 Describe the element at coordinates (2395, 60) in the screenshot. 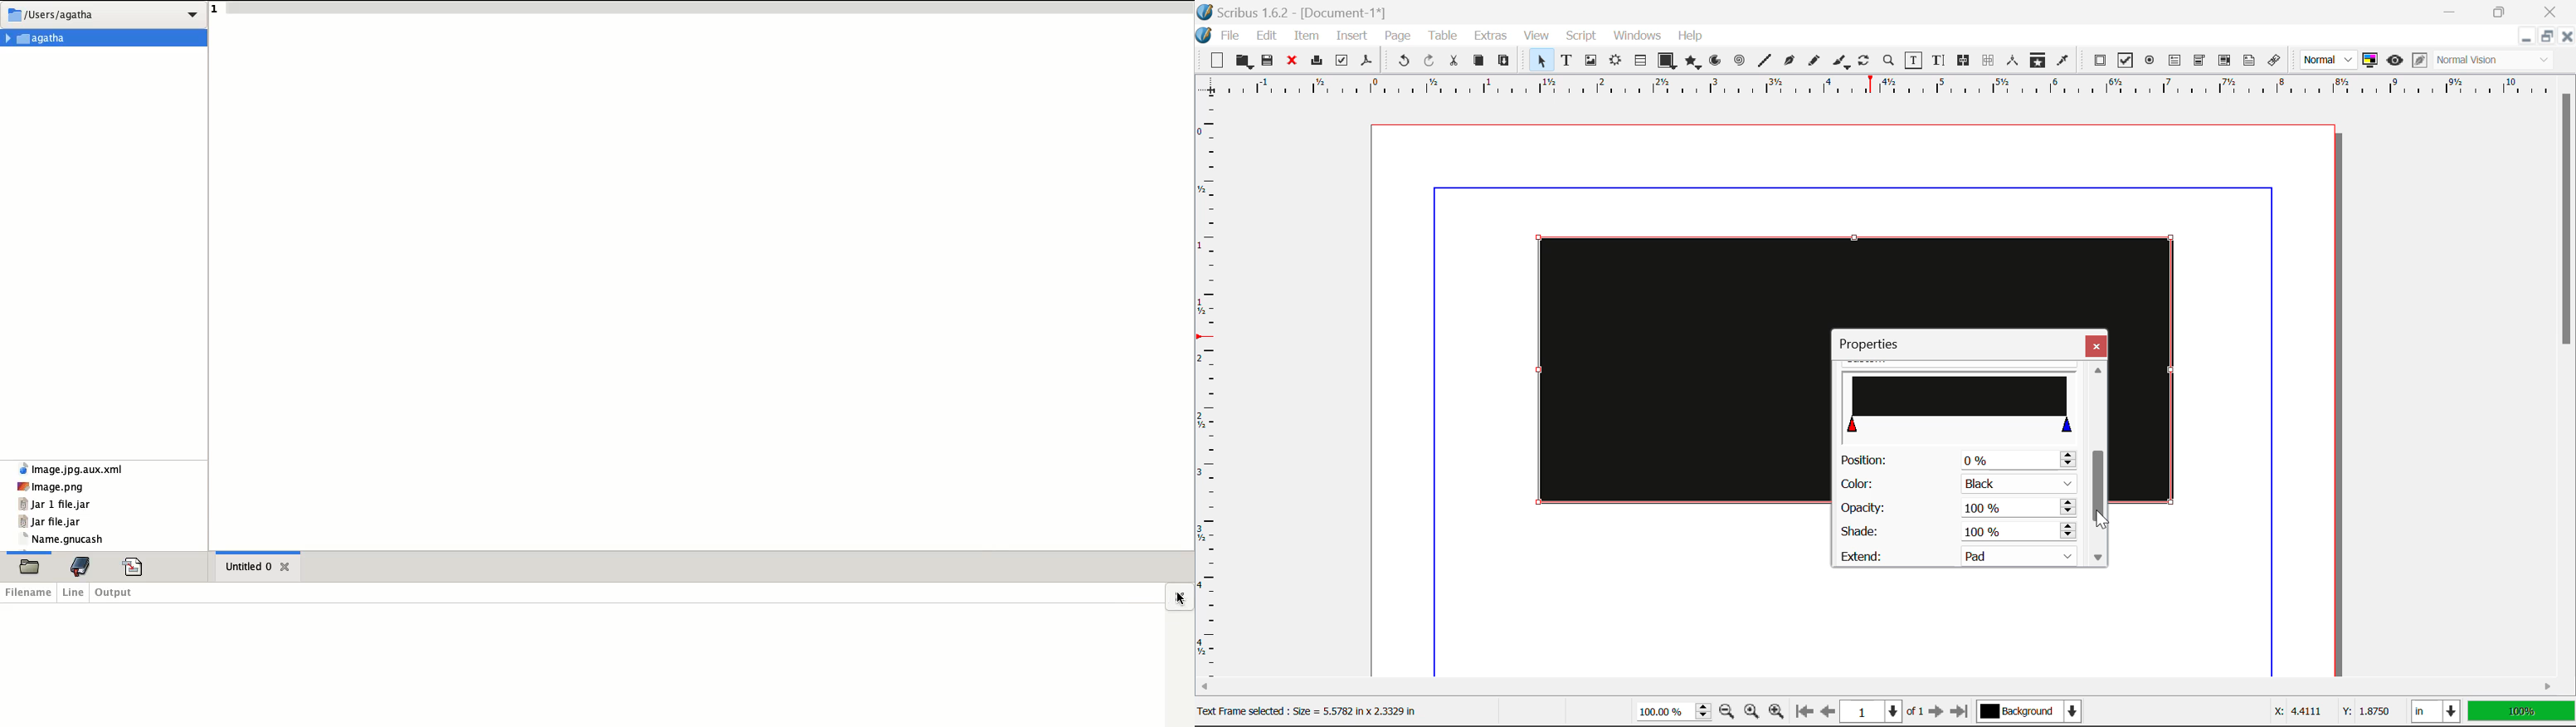

I see `Preview Mode` at that location.